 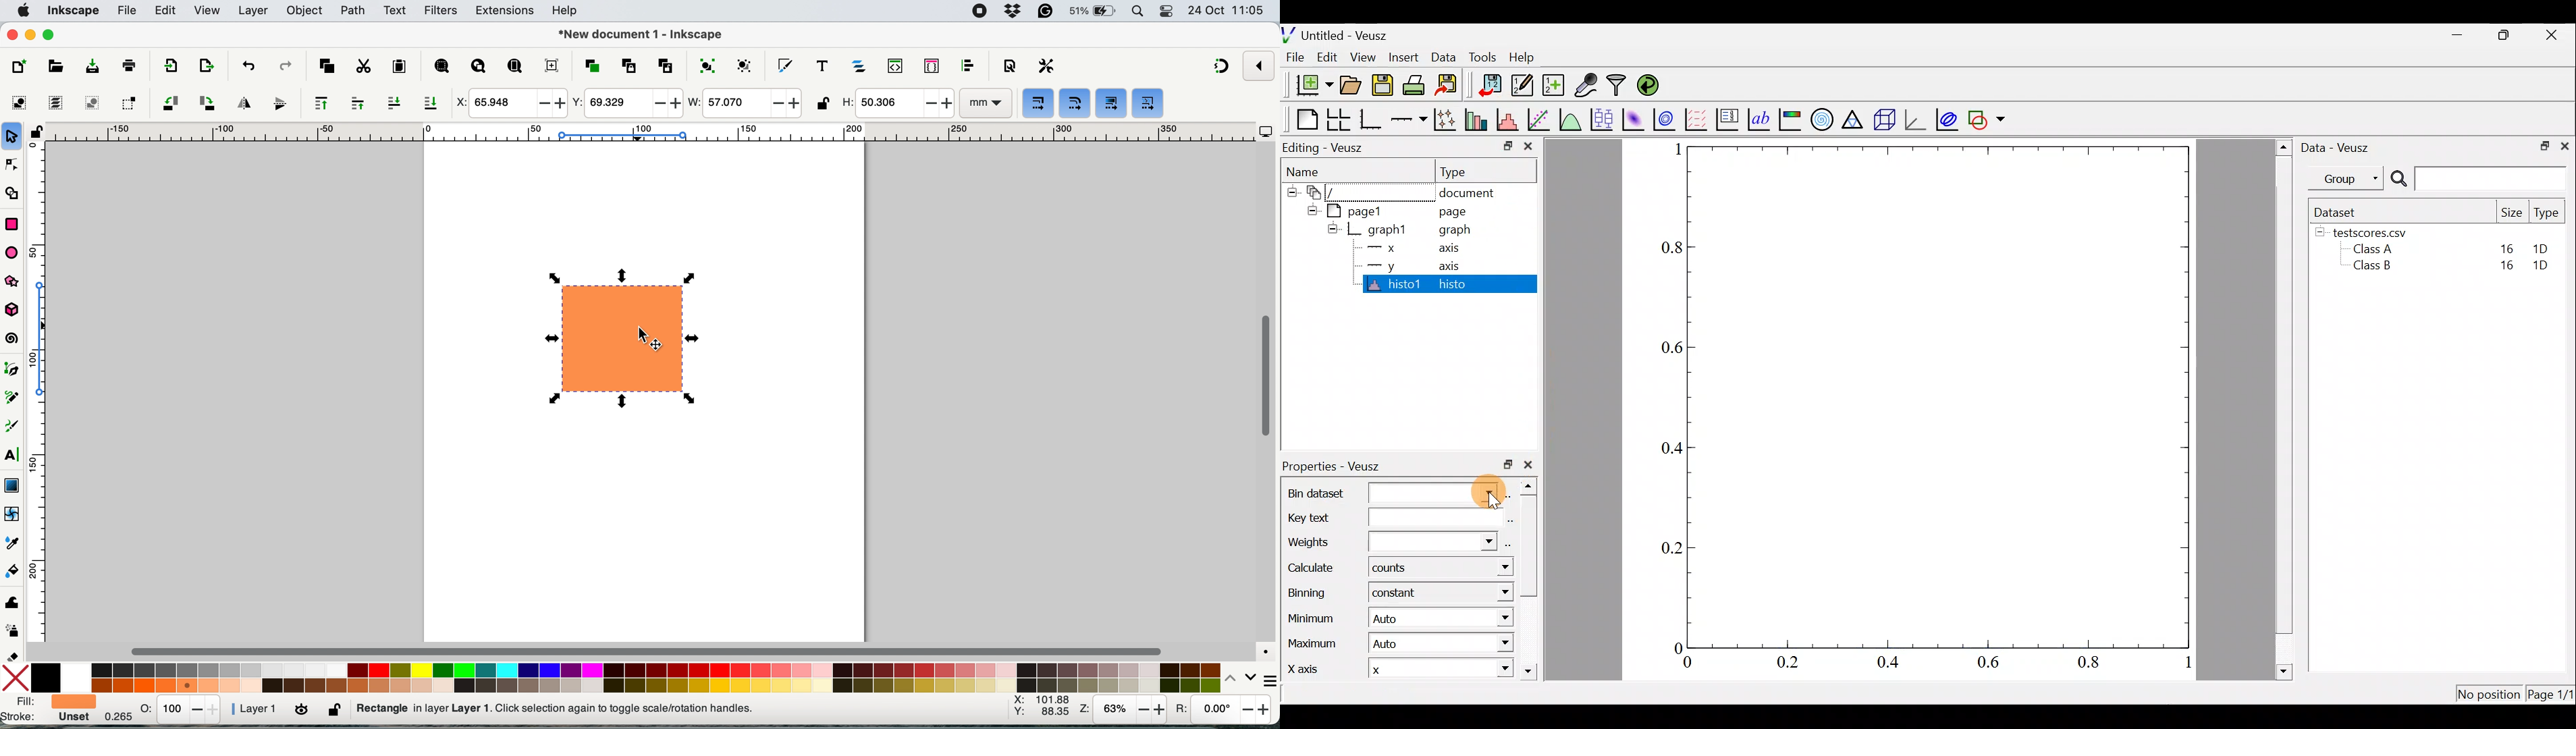 I want to click on graph, so click(x=1461, y=231).